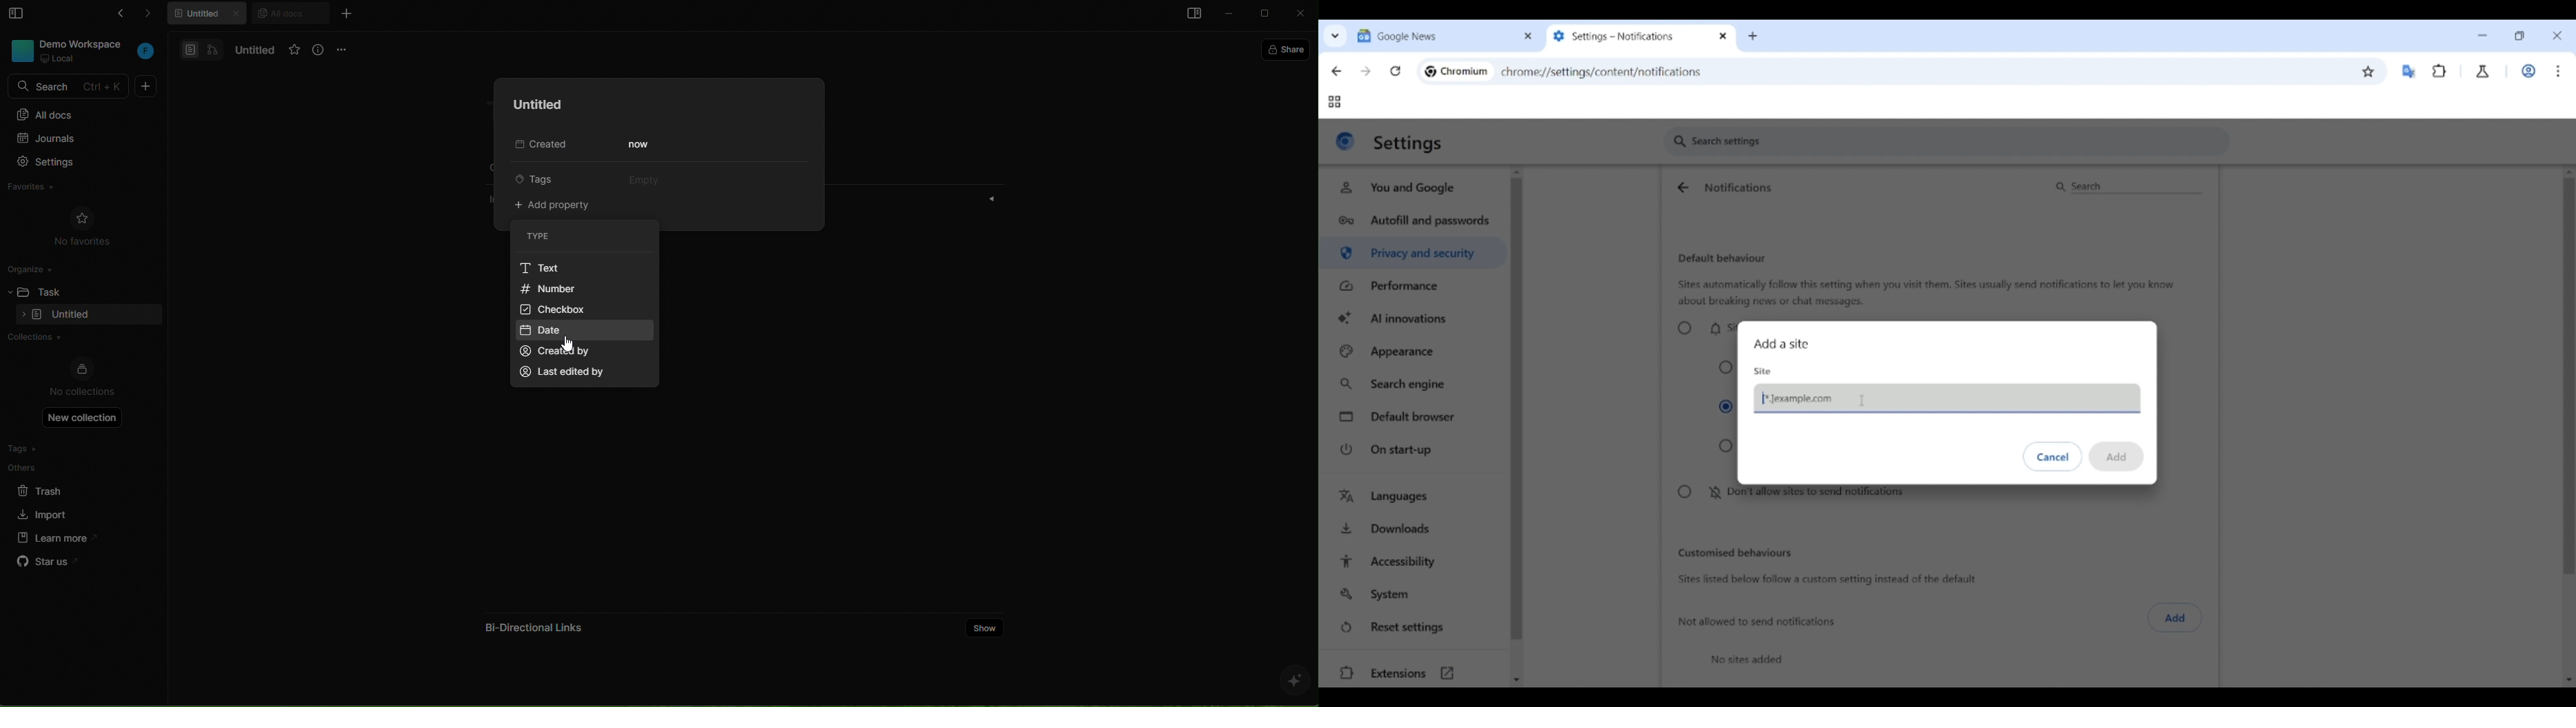  Describe the element at coordinates (1682, 187) in the screenshot. I see `Go back to site settings` at that location.